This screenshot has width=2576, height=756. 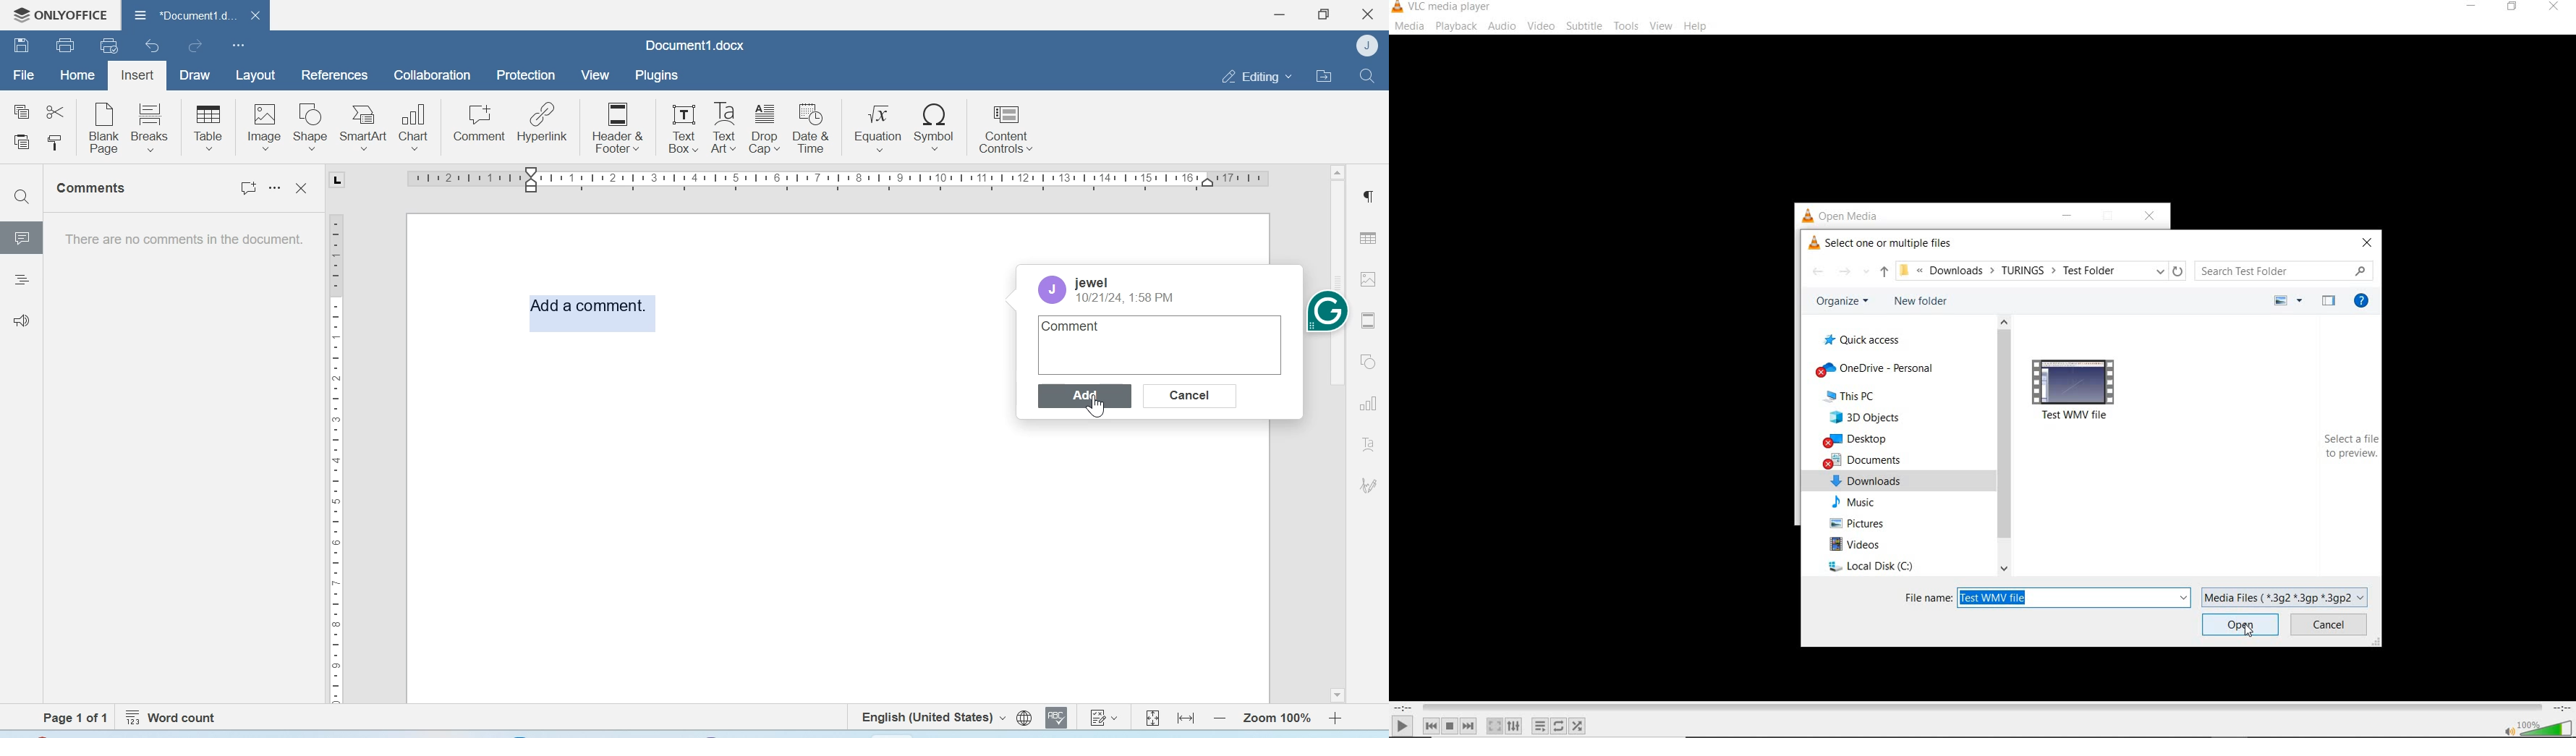 I want to click on volume, so click(x=2547, y=727).